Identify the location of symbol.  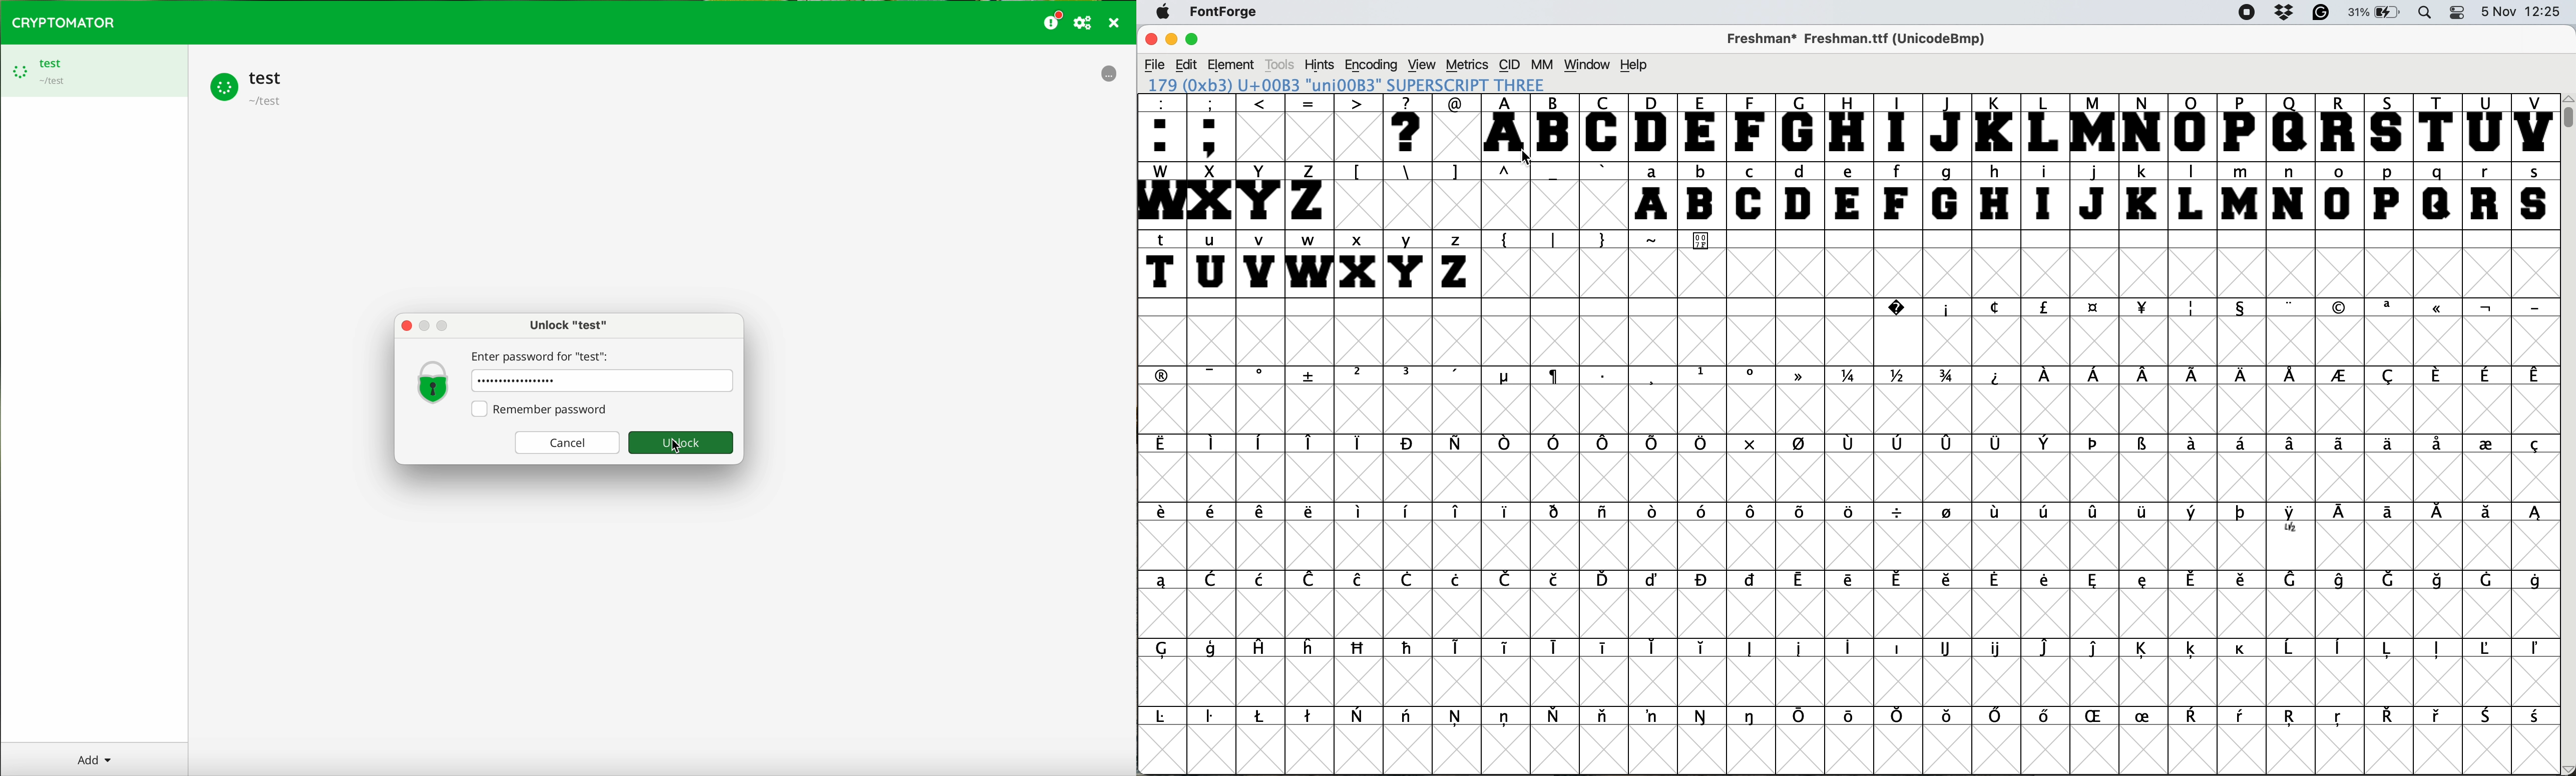
(1803, 648).